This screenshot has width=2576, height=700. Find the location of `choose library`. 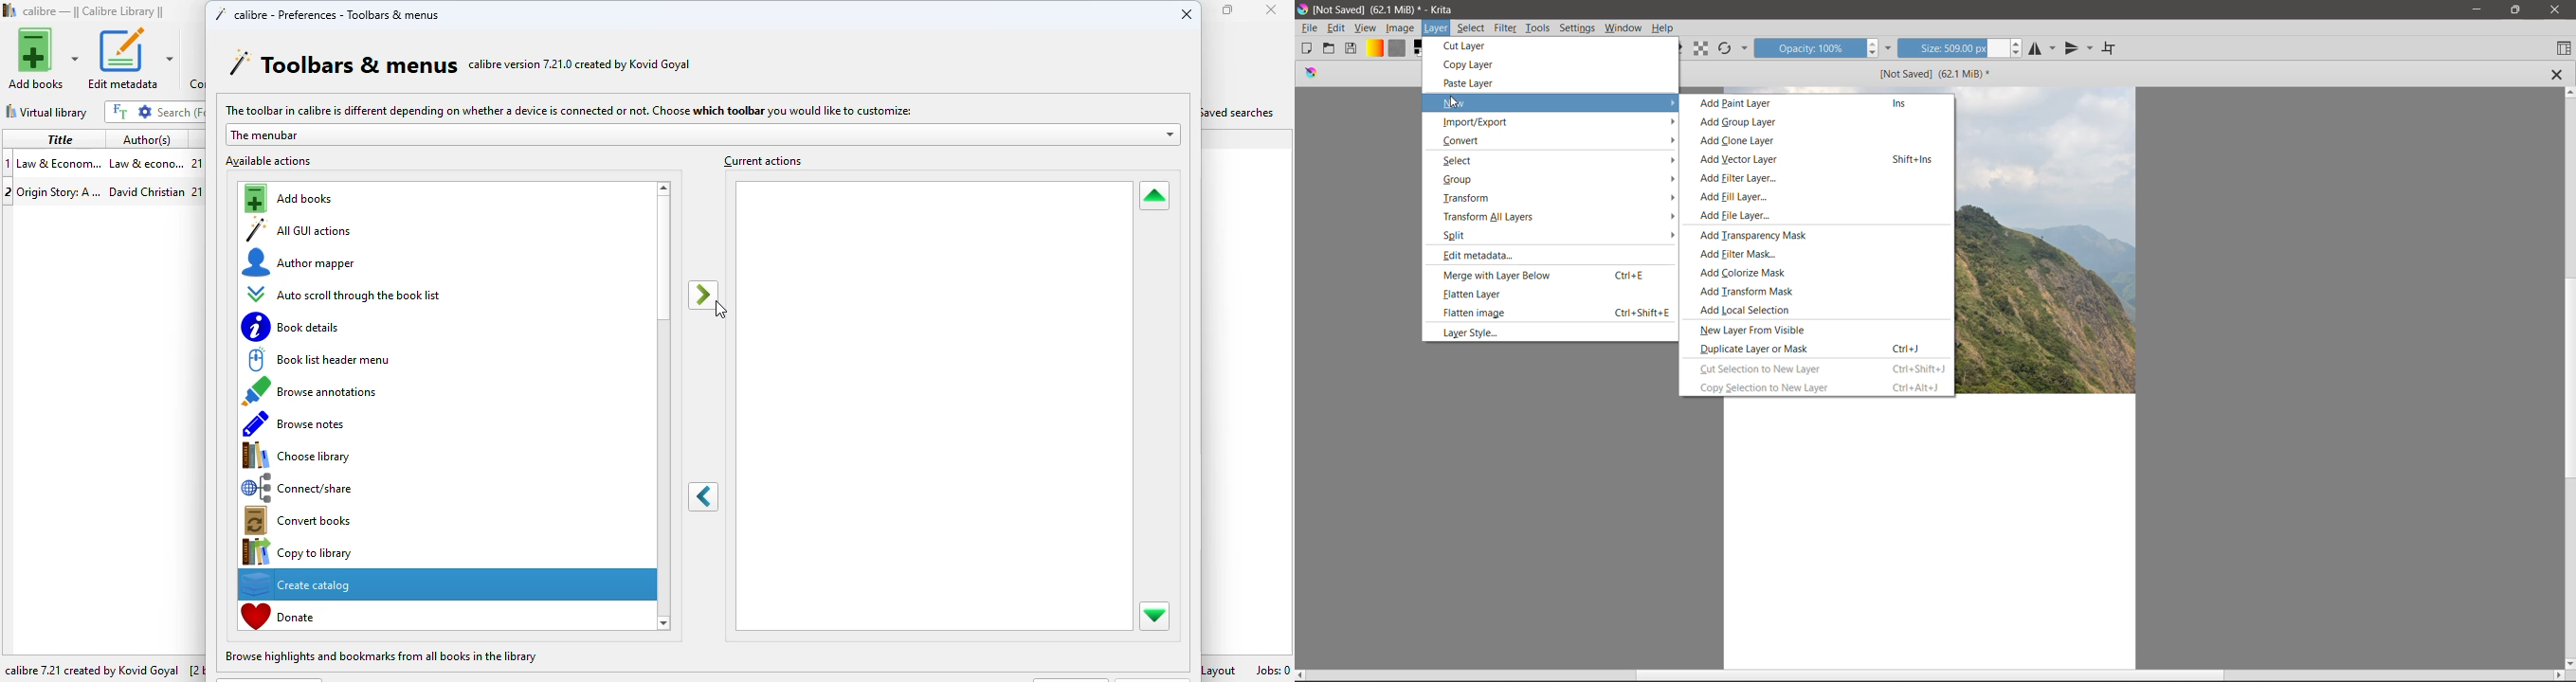

choose library is located at coordinates (299, 456).